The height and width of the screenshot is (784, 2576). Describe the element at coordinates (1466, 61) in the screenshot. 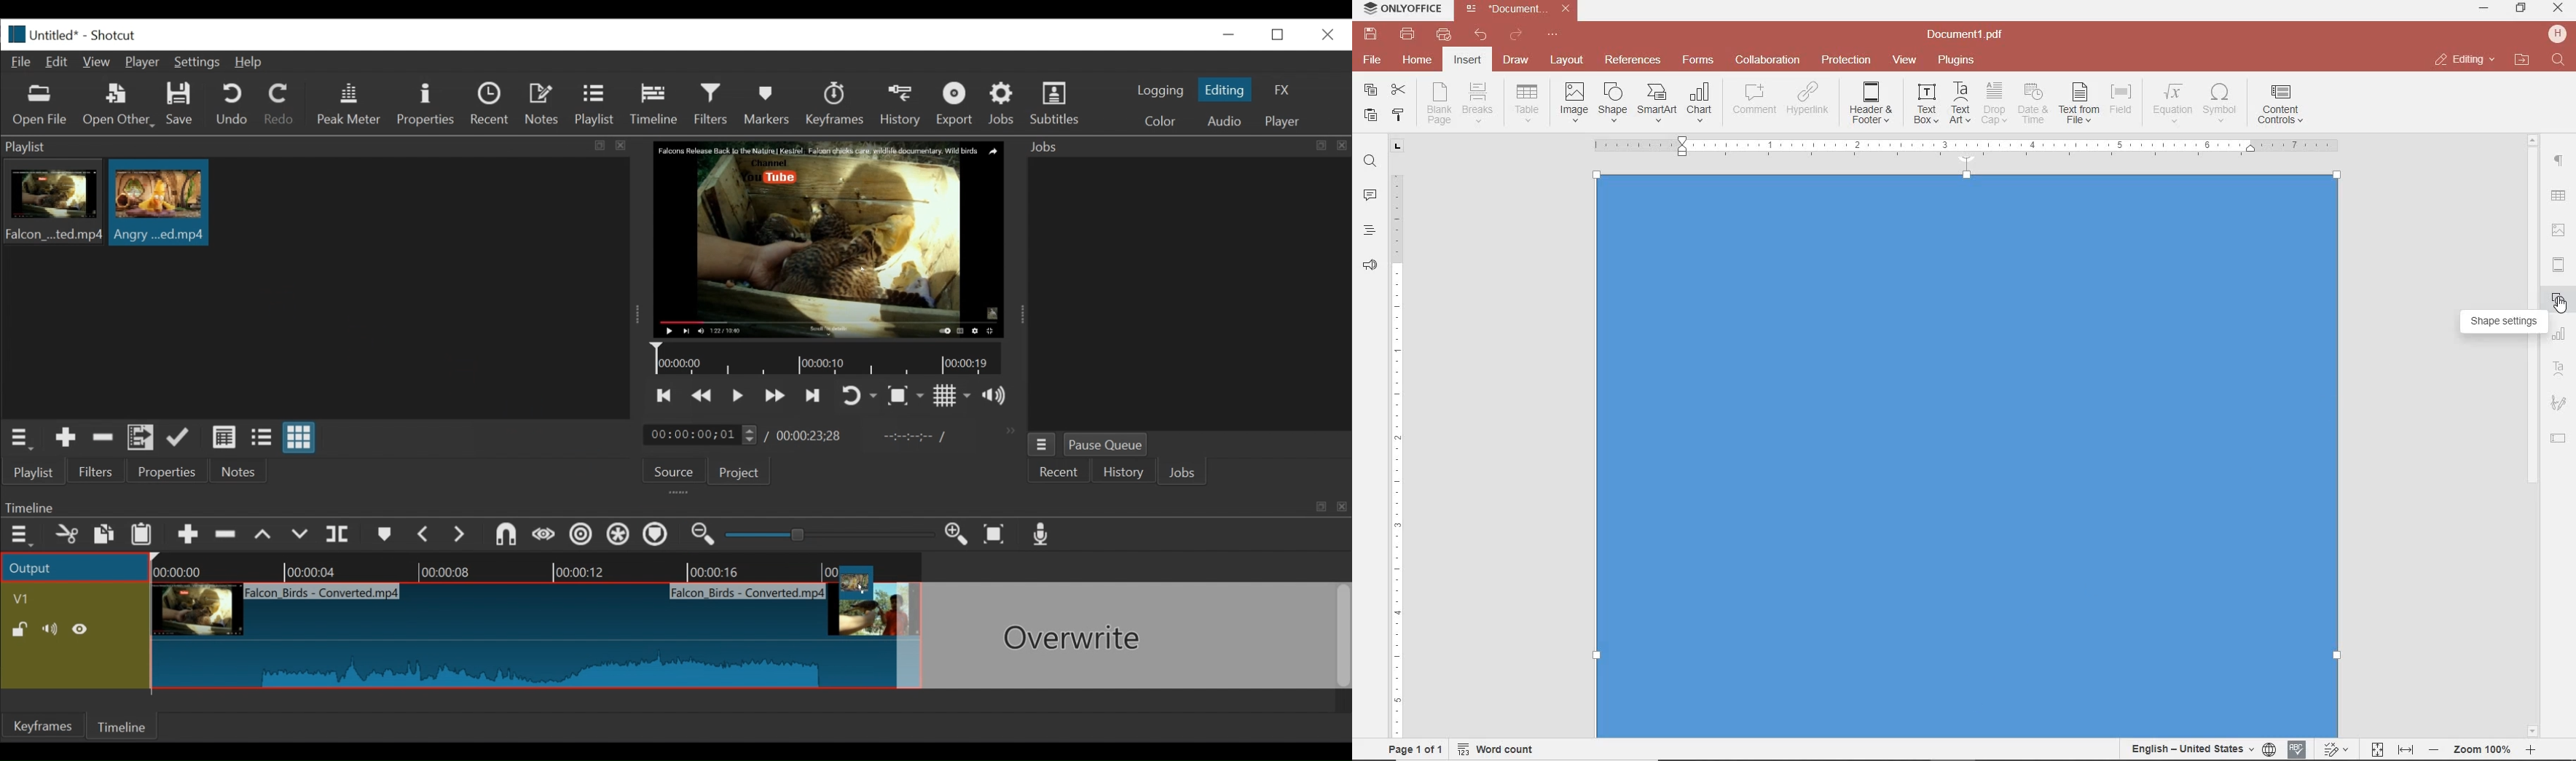

I see `insert` at that location.